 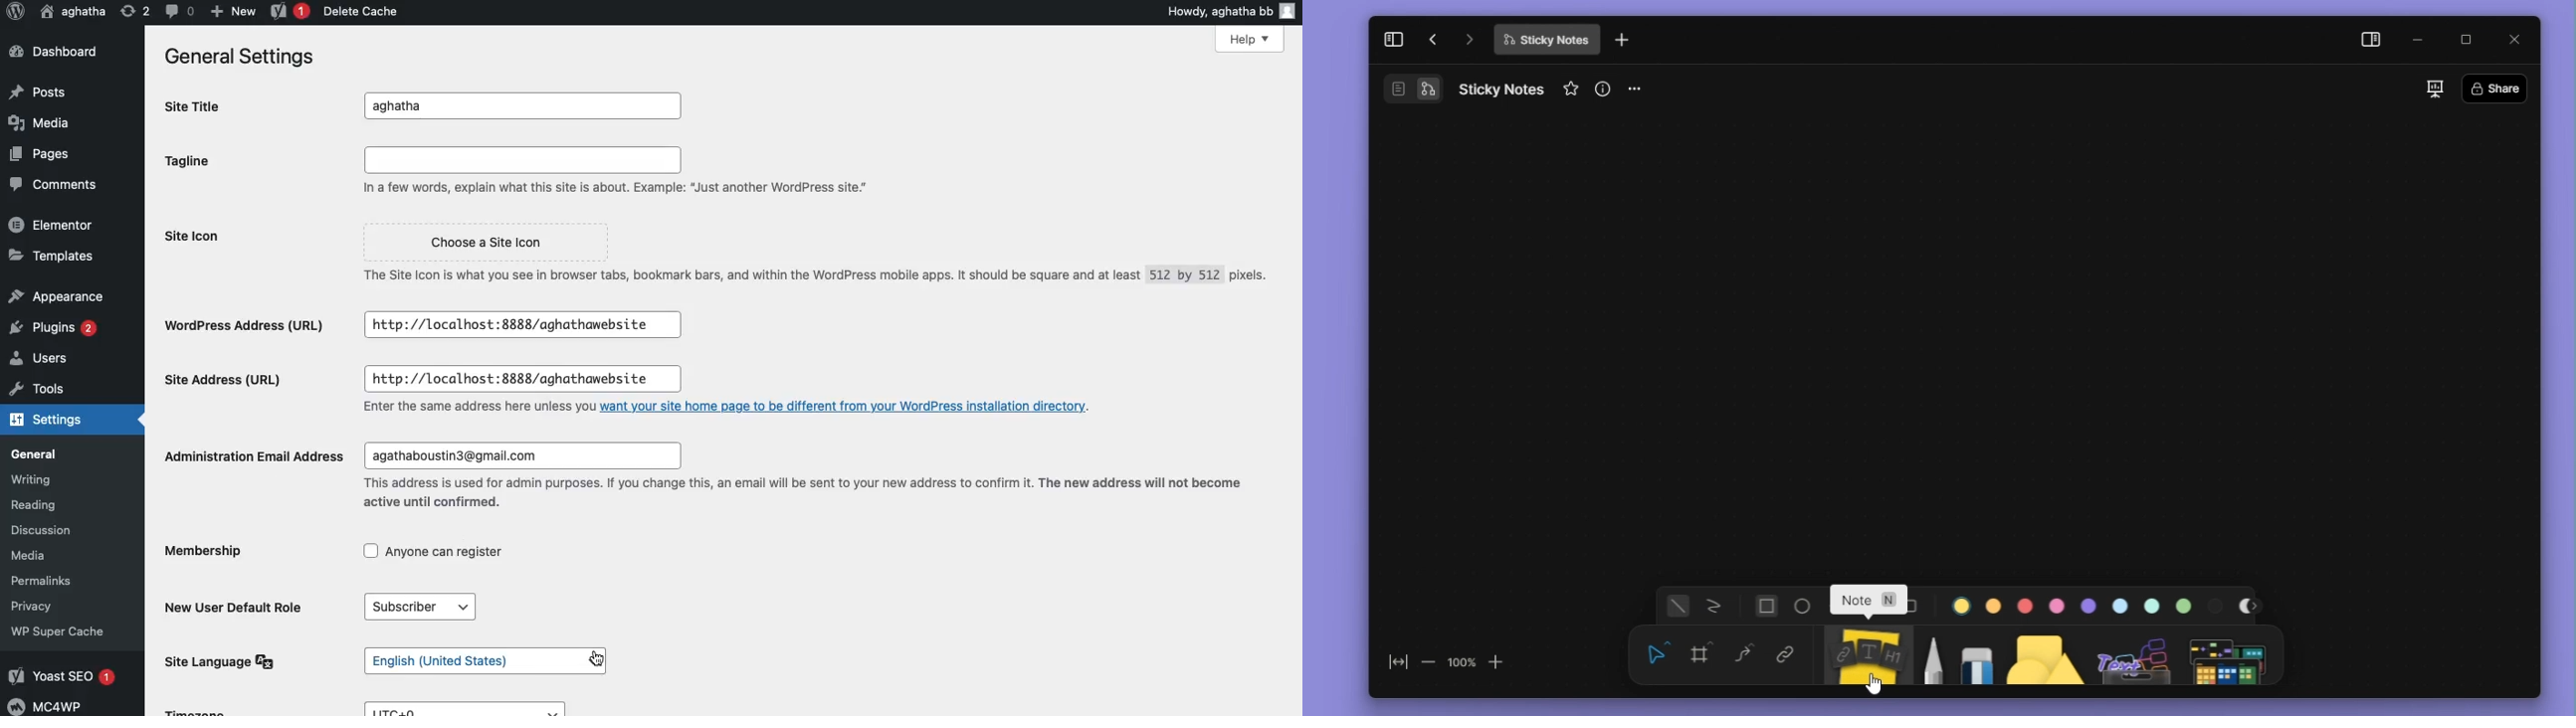 What do you see at coordinates (528, 107) in the screenshot?
I see `aghatha` at bounding box center [528, 107].